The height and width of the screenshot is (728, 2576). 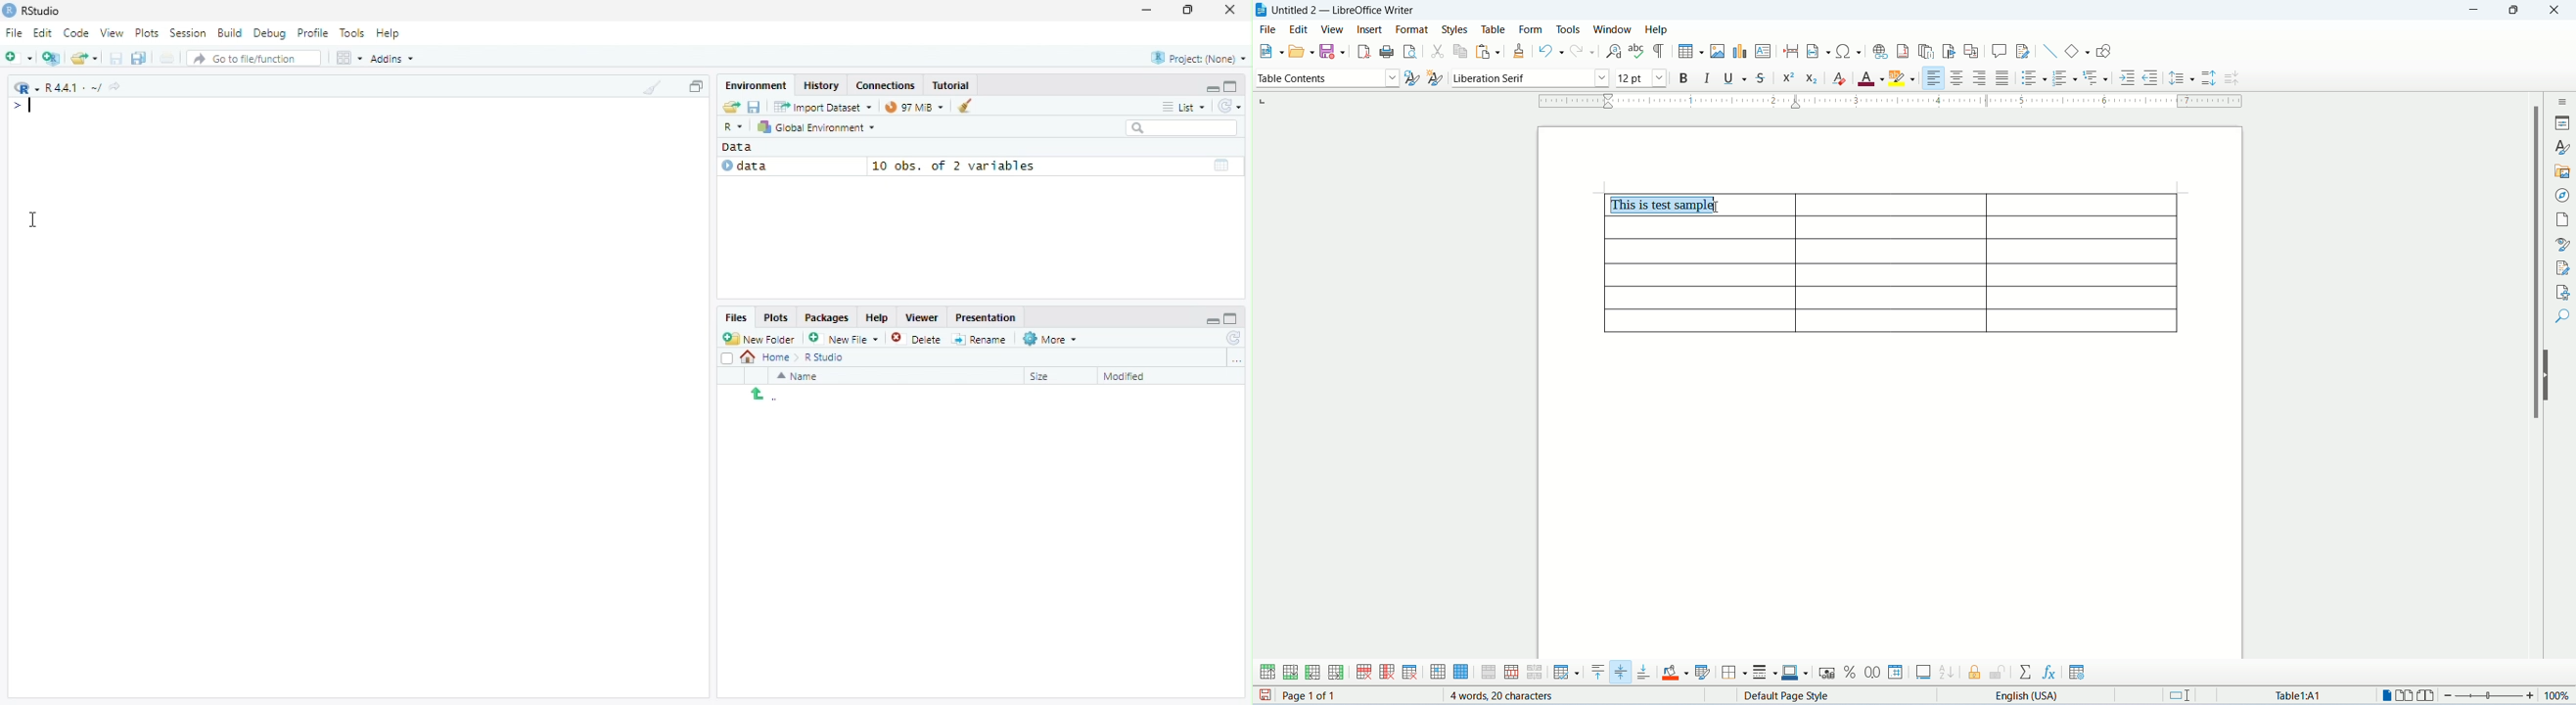 What do you see at coordinates (1520, 50) in the screenshot?
I see `clone formatting` at bounding box center [1520, 50].